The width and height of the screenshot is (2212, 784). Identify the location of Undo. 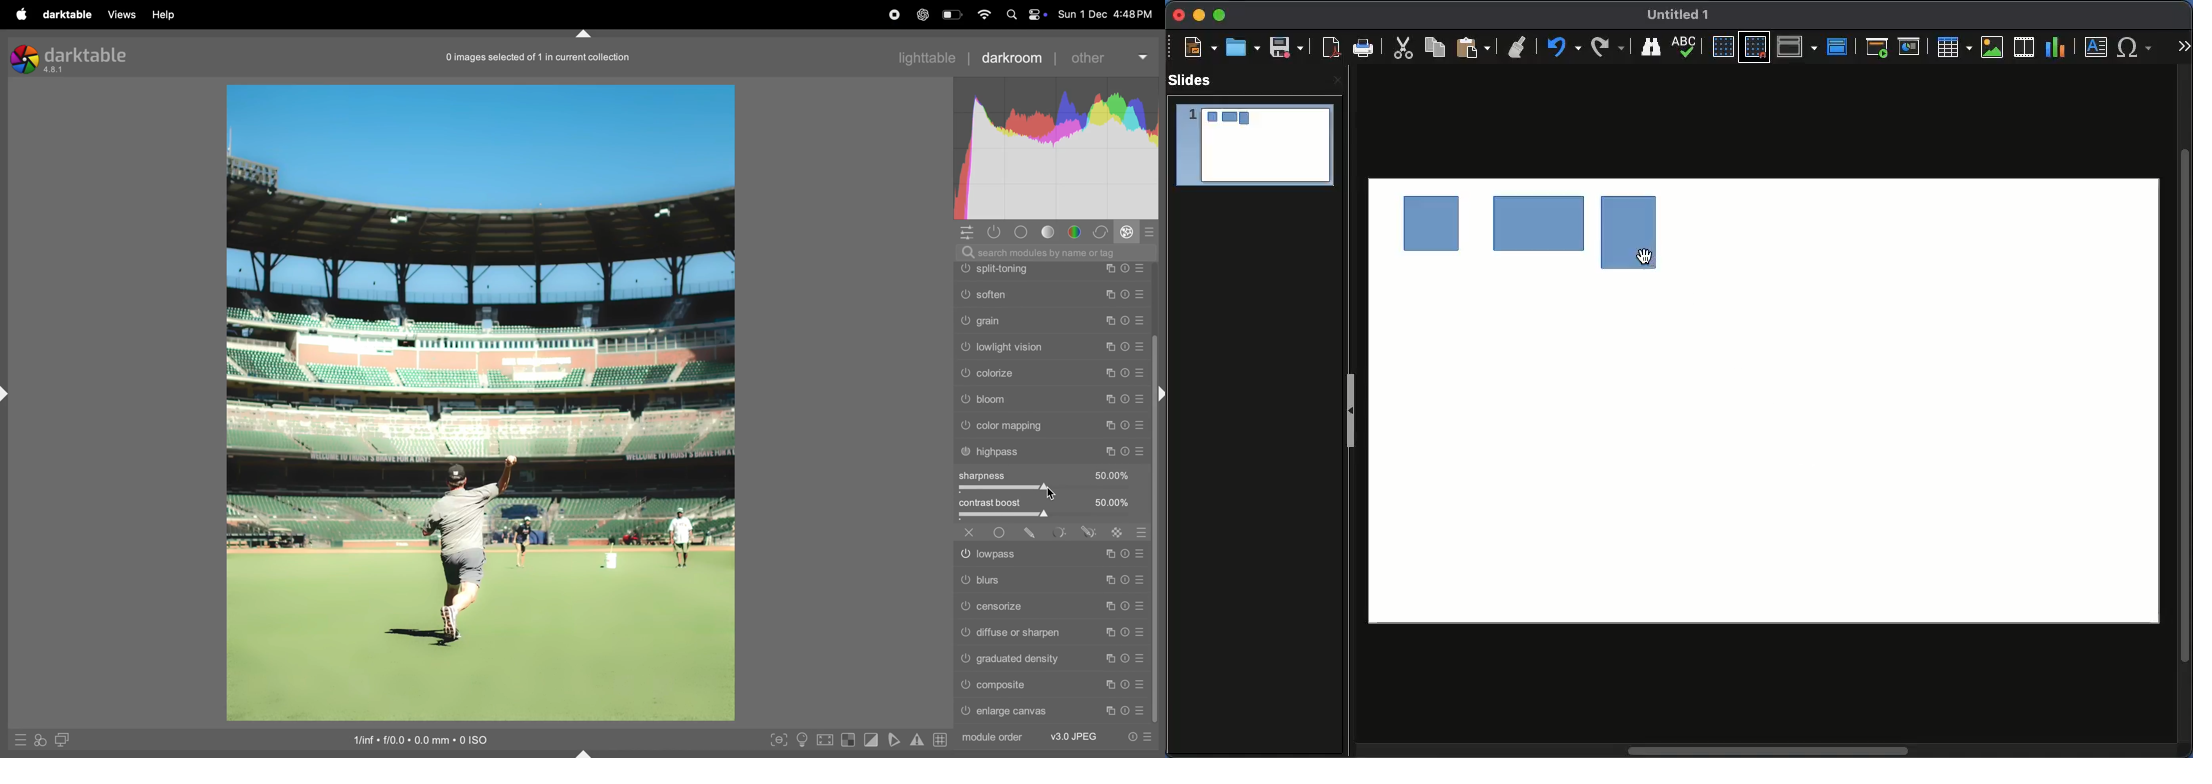
(1517, 43).